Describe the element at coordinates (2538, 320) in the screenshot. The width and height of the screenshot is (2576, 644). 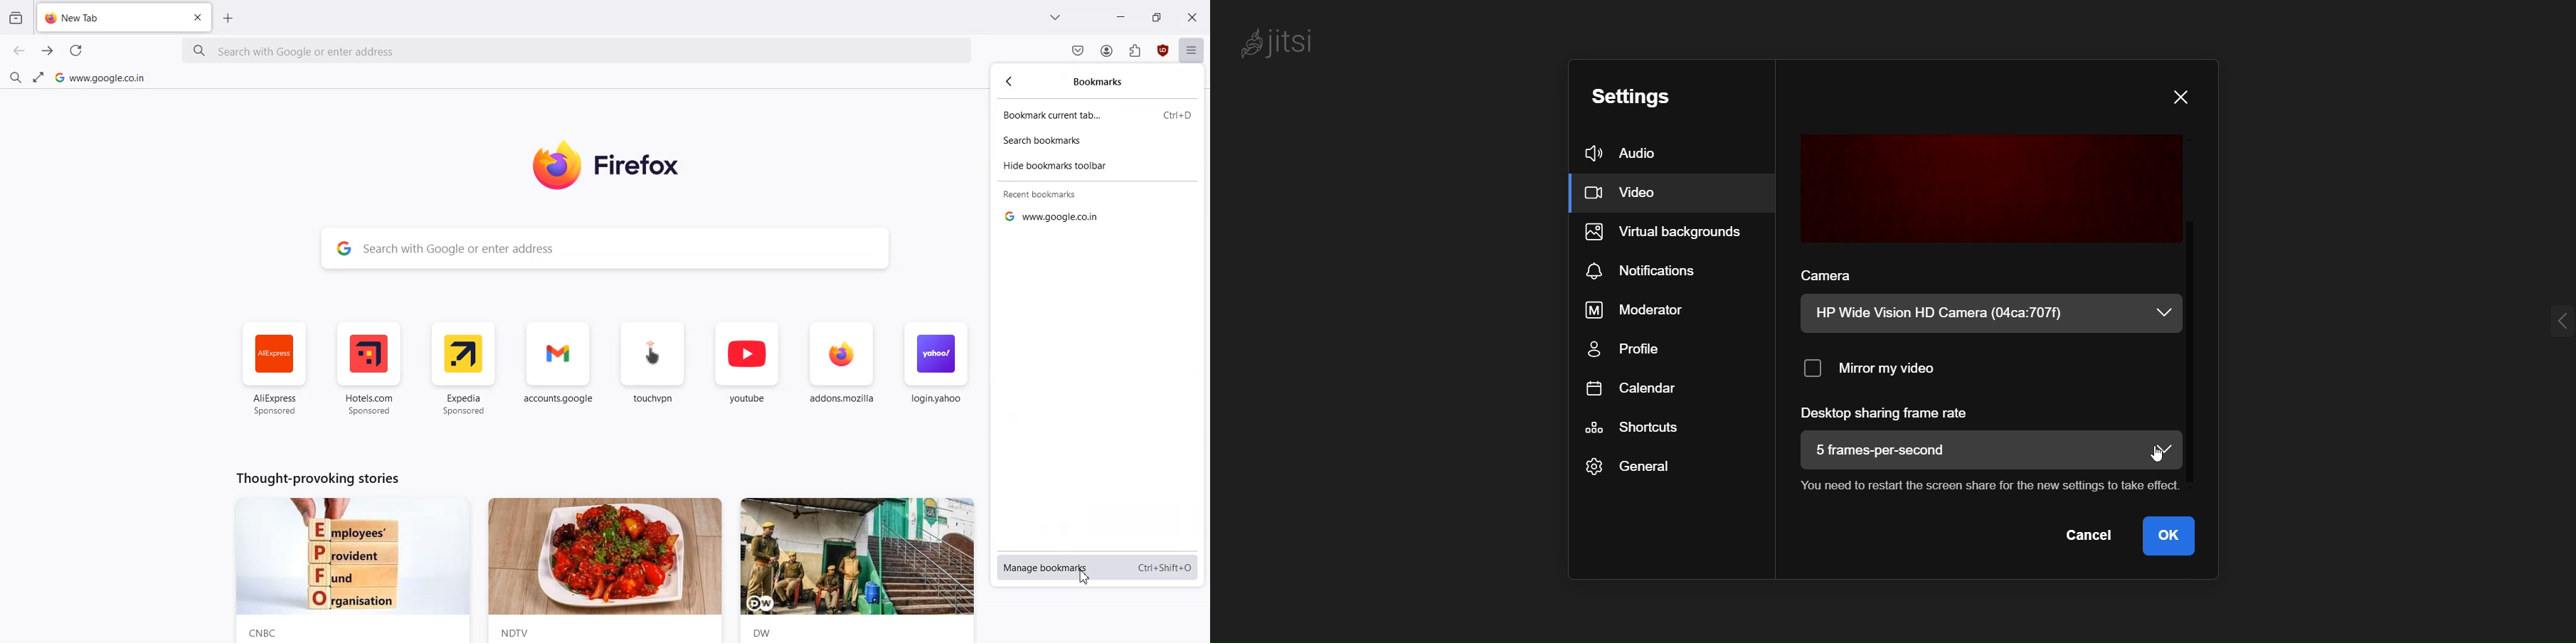
I see `expand` at that location.